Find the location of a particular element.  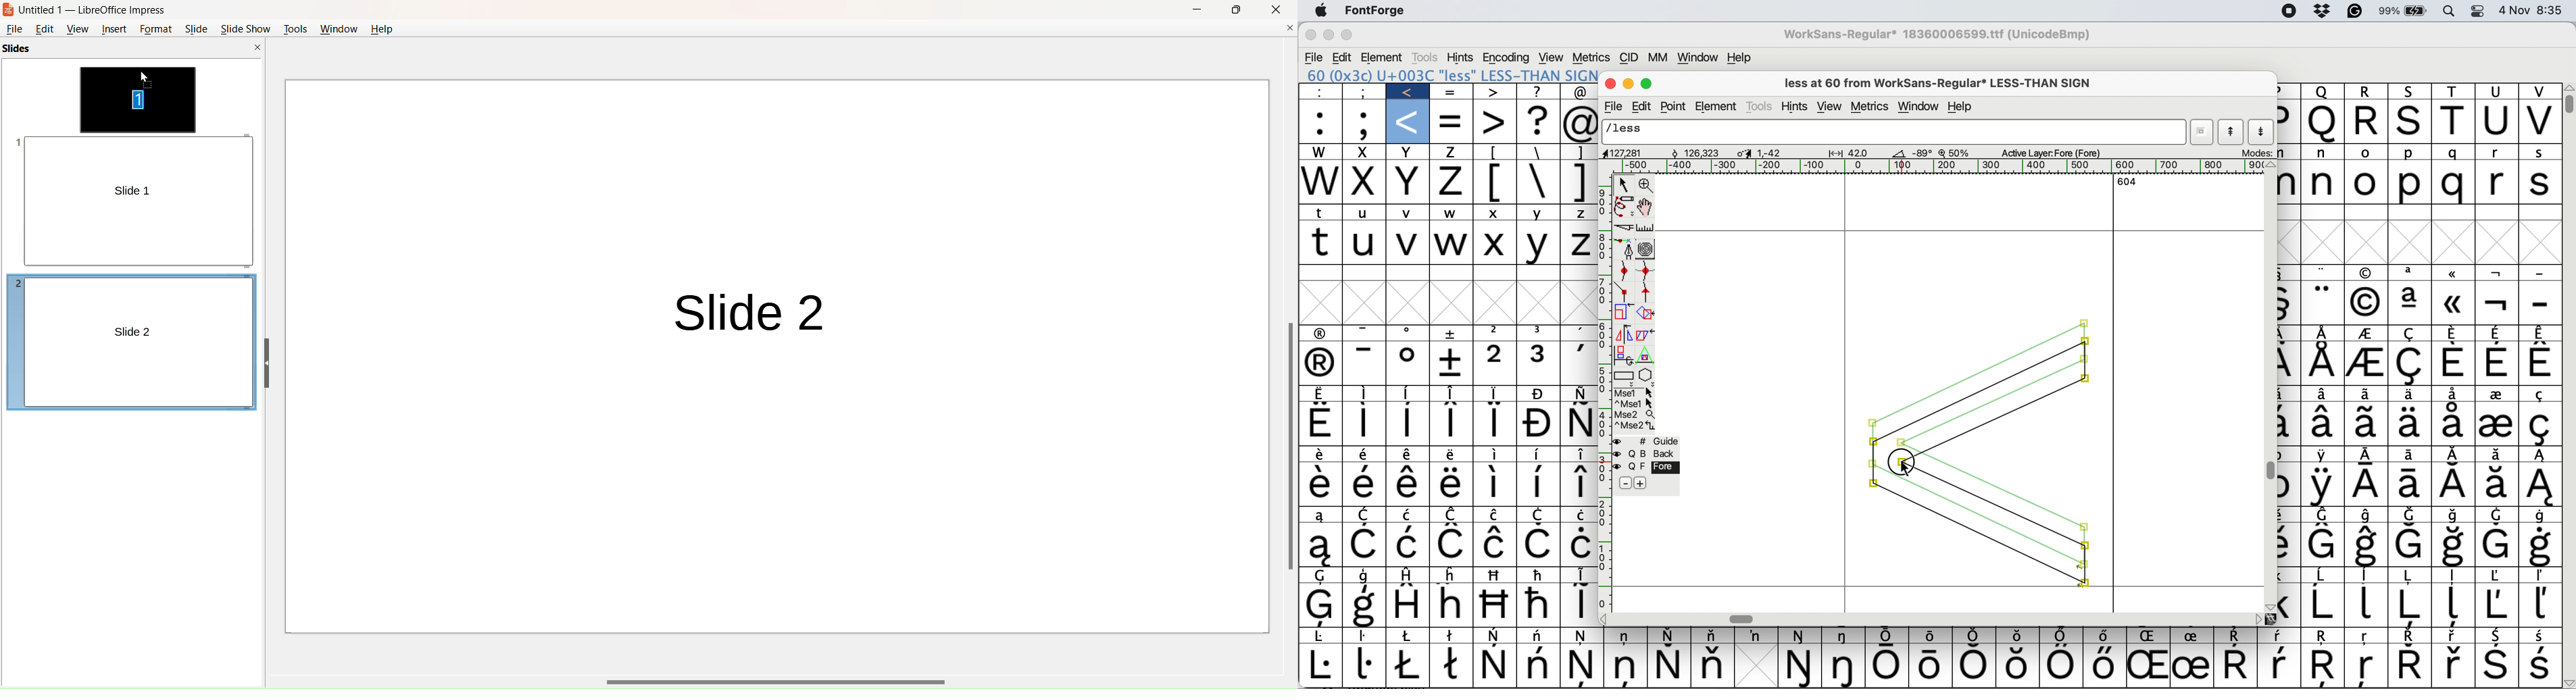

Symbol is located at coordinates (2290, 364).